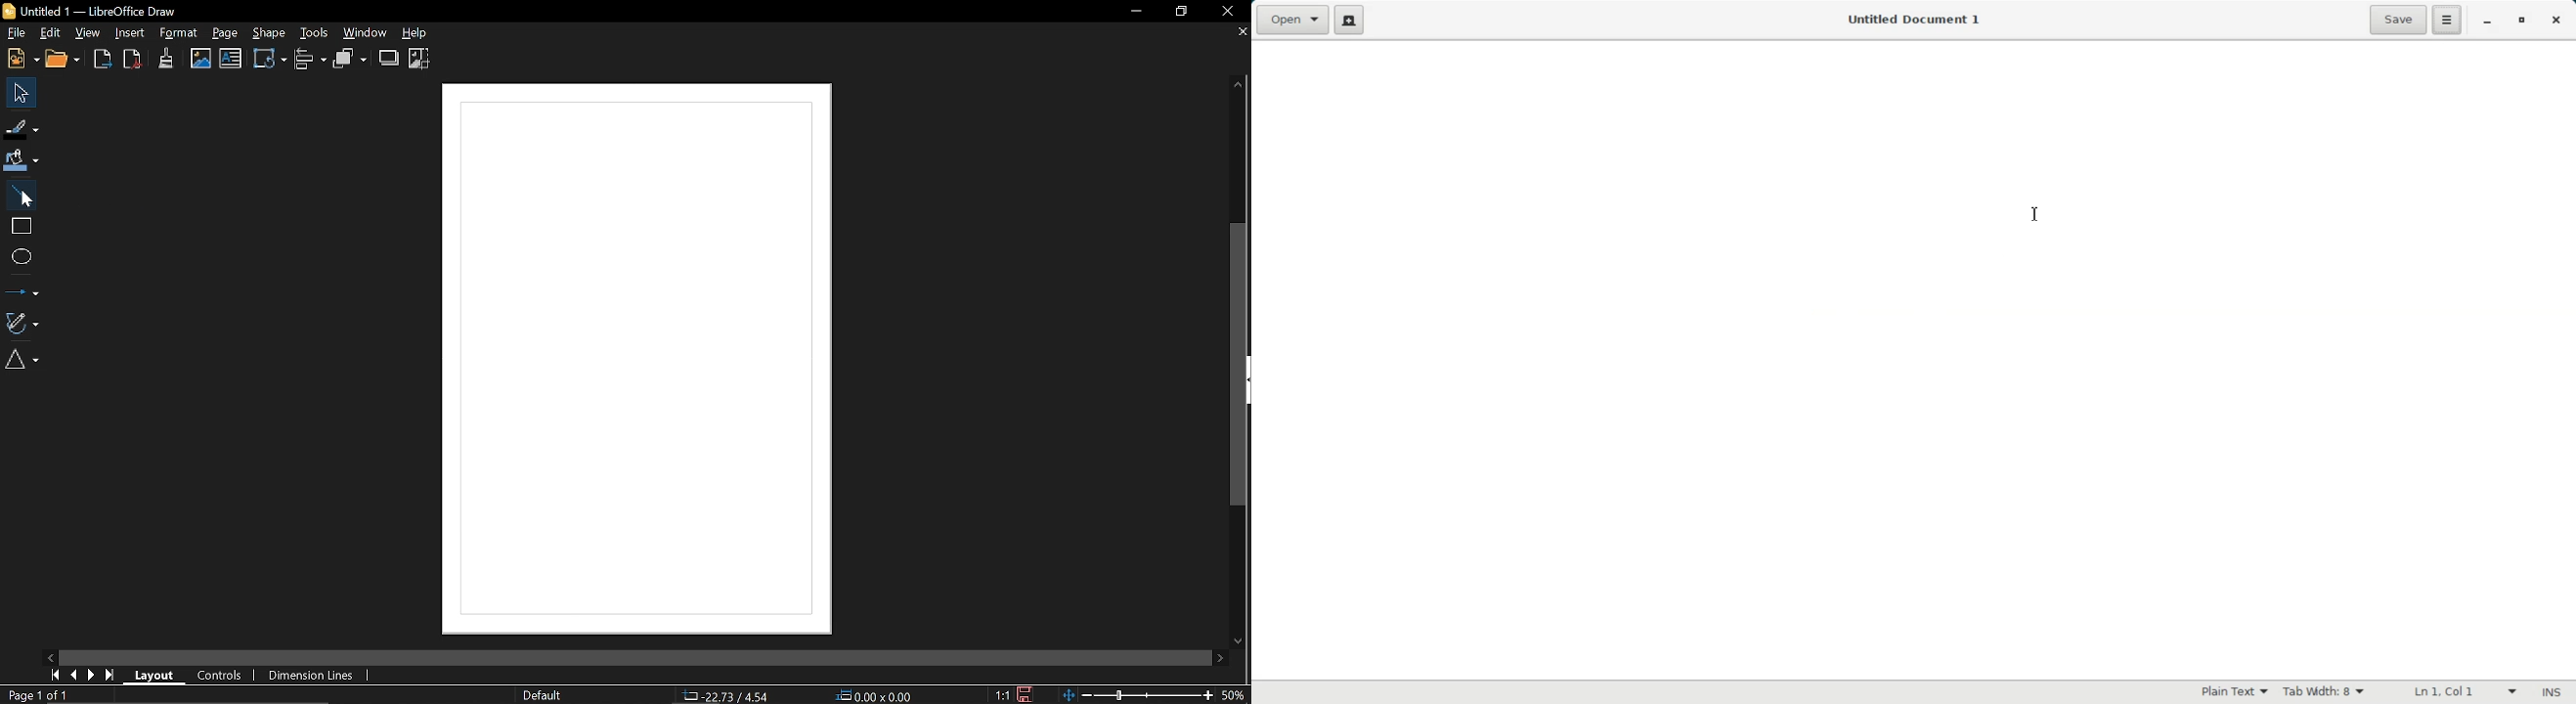 This screenshot has width=2576, height=728. Describe the element at coordinates (221, 674) in the screenshot. I see `COntrols` at that location.